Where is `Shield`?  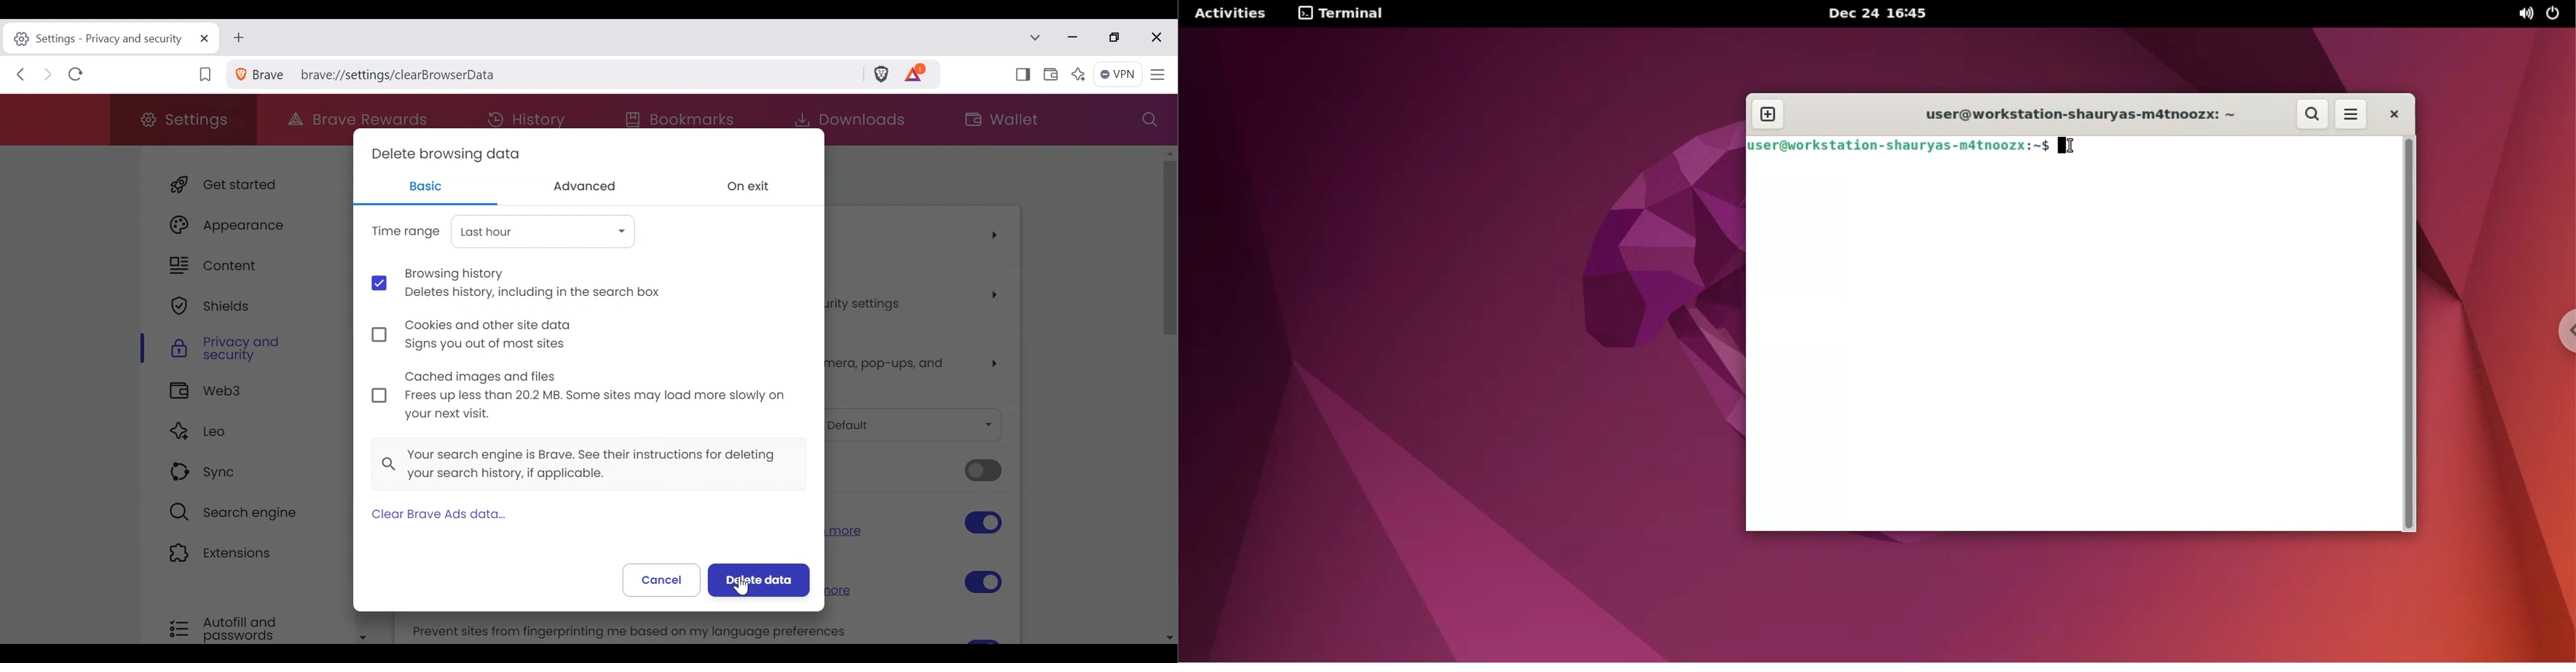
Shield is located at coordinates (245, 307).